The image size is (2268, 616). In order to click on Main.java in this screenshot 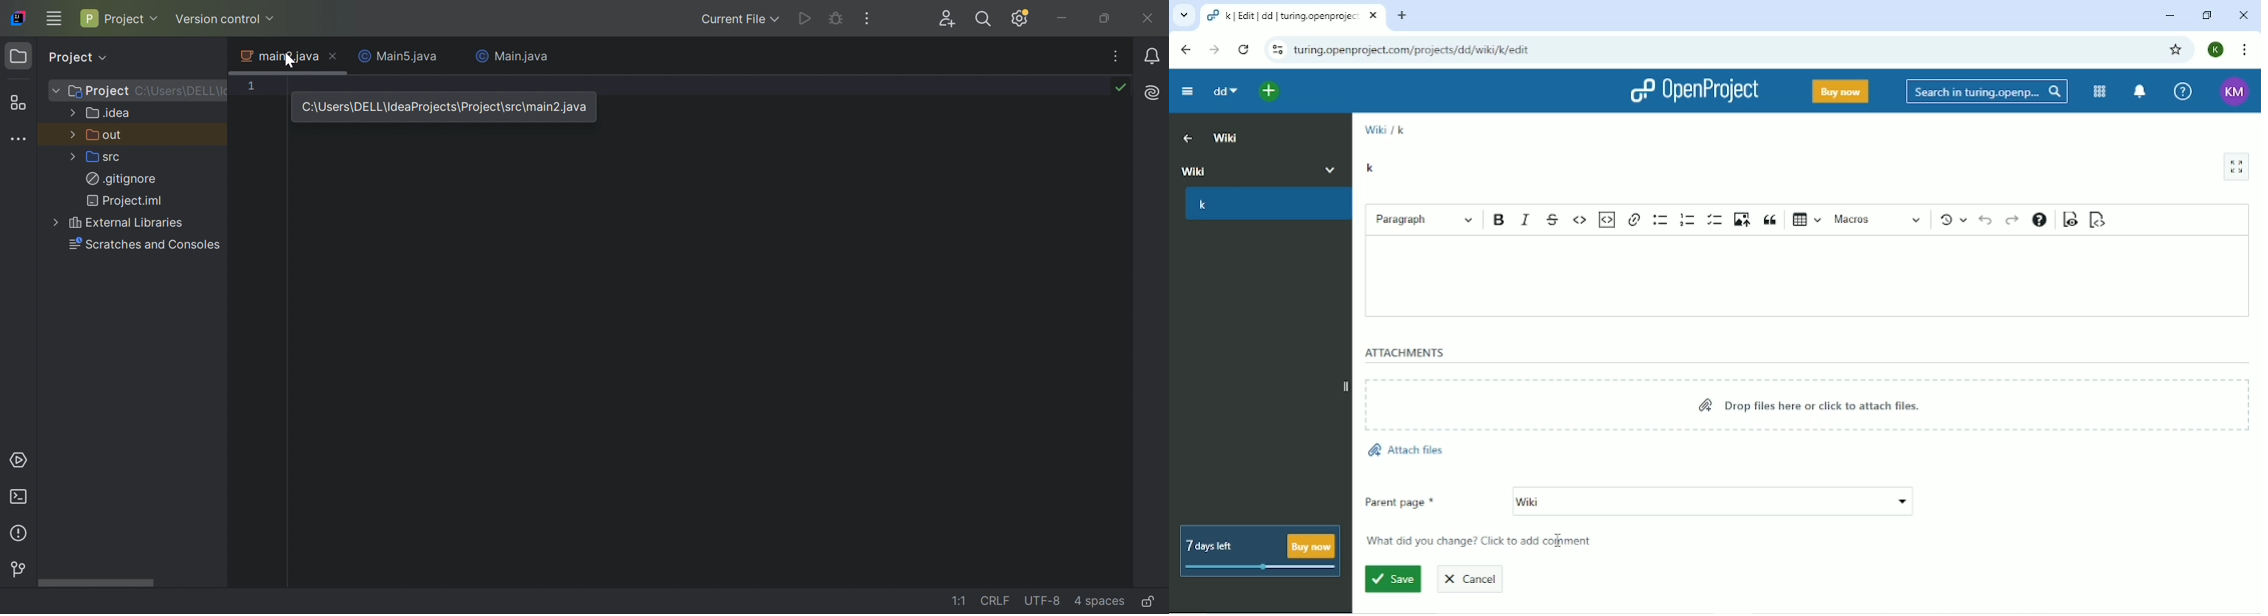, I will do `click(512, 56)`.